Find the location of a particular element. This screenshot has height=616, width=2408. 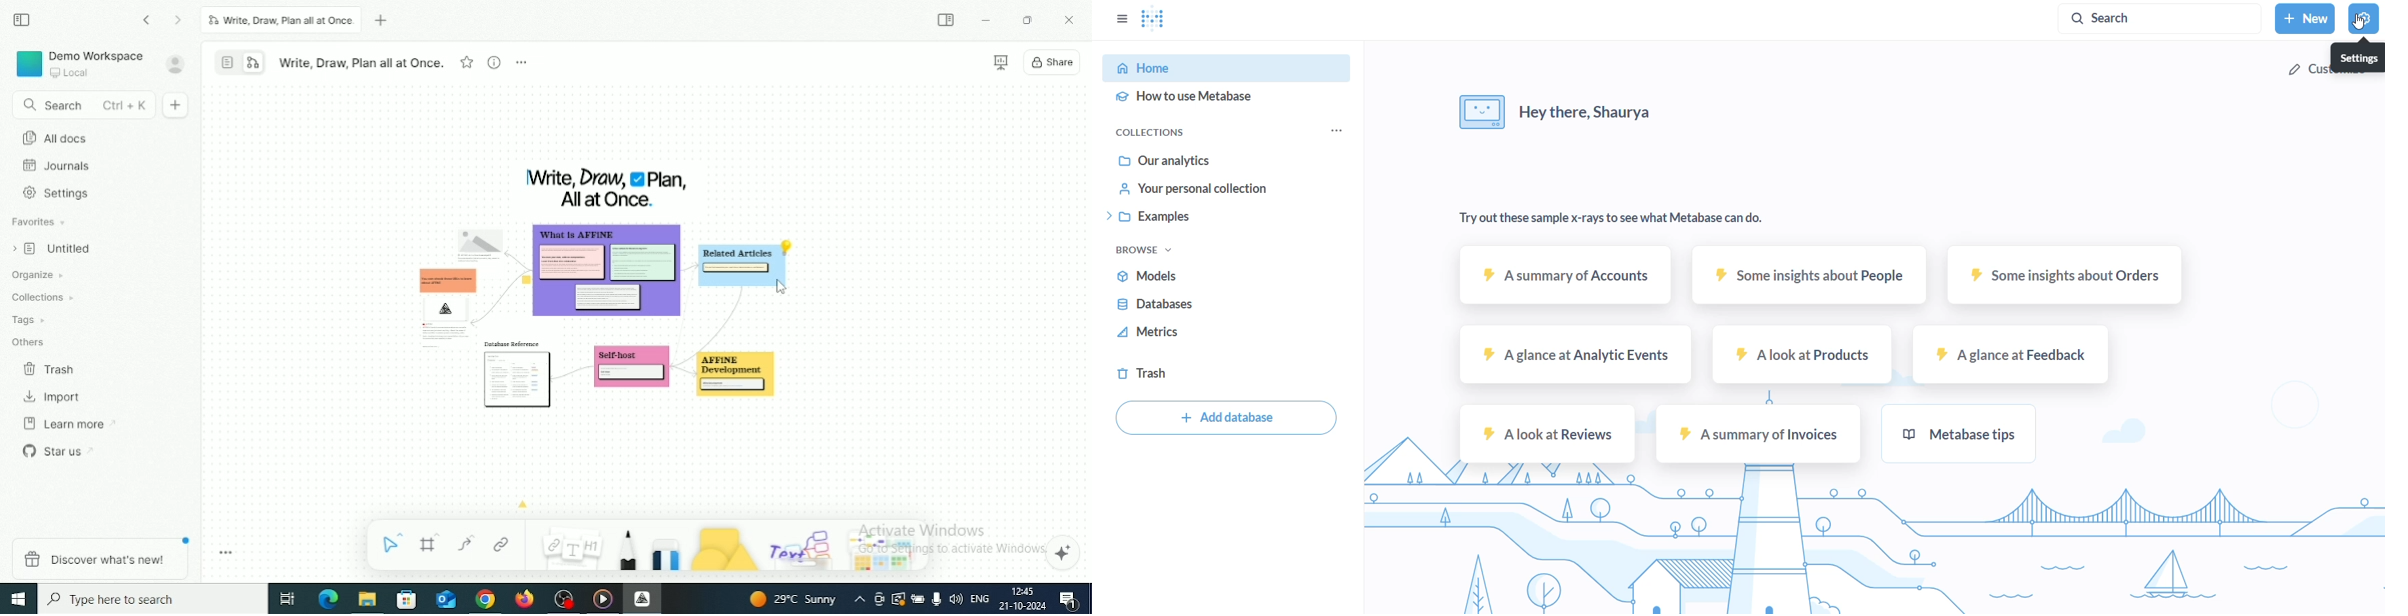

¥ Alook at Reviews is located at coordinates (1550, 434).